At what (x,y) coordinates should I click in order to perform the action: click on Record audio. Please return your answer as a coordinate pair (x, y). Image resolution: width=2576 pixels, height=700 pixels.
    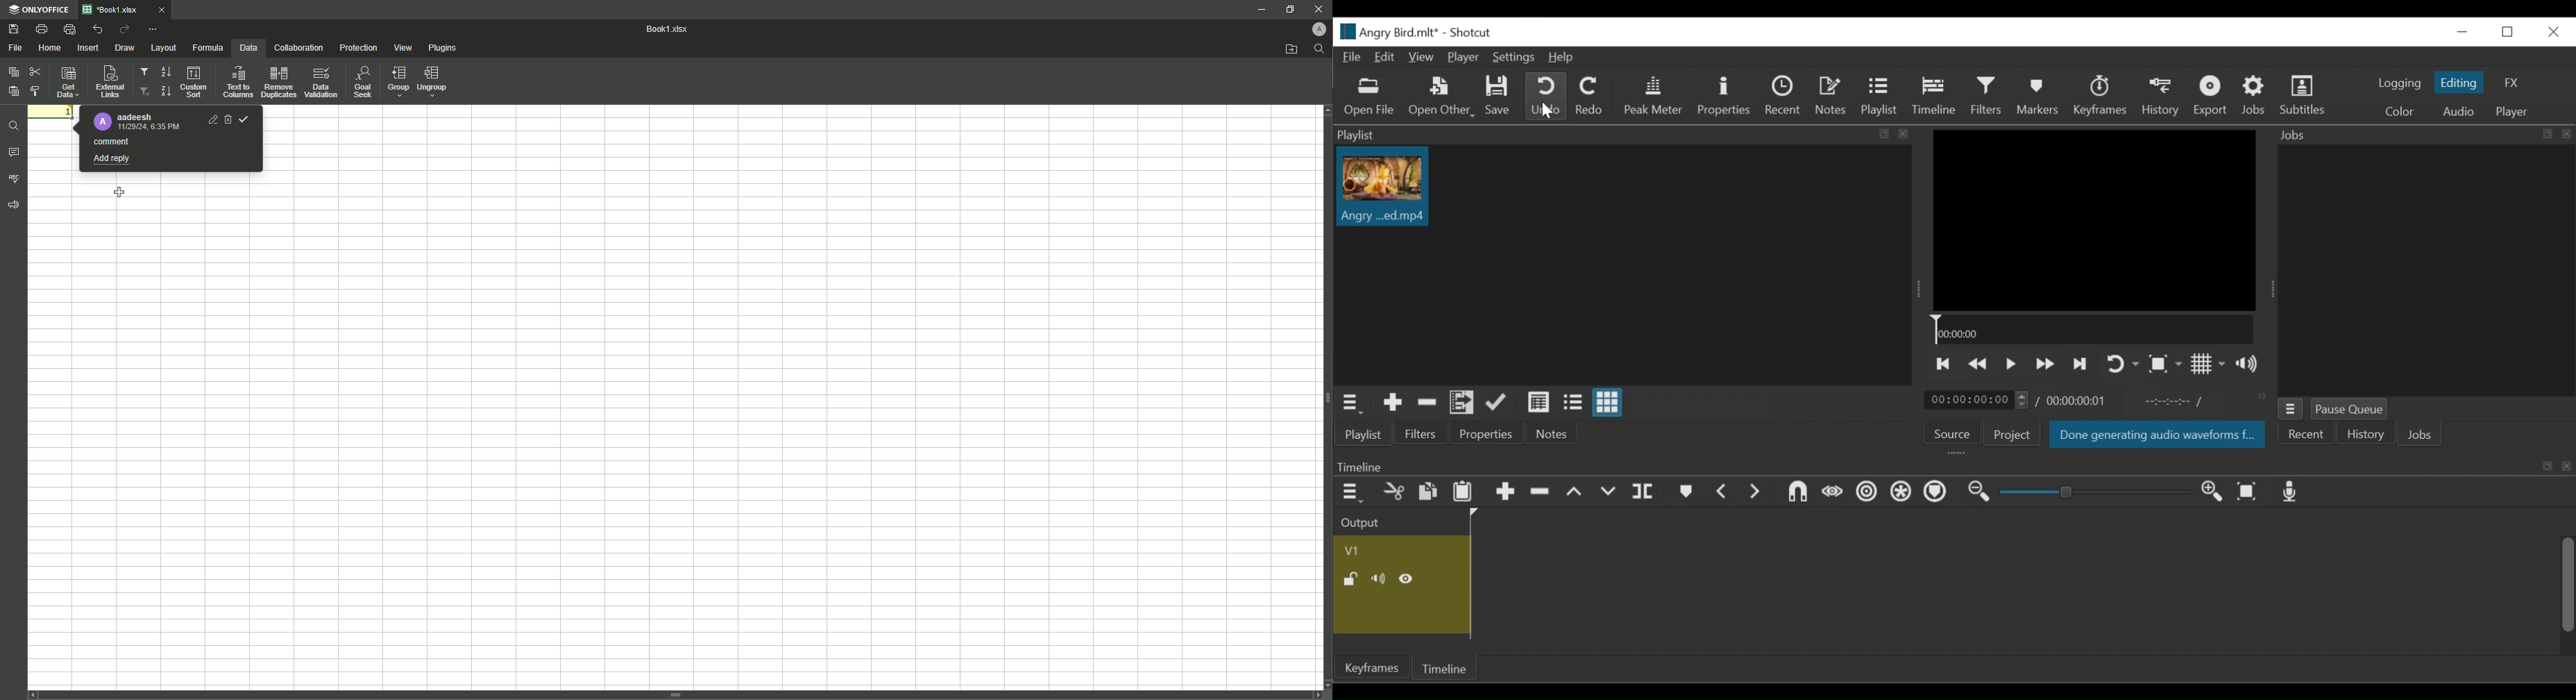
    Looking at the image, I should click on (2293, 493).